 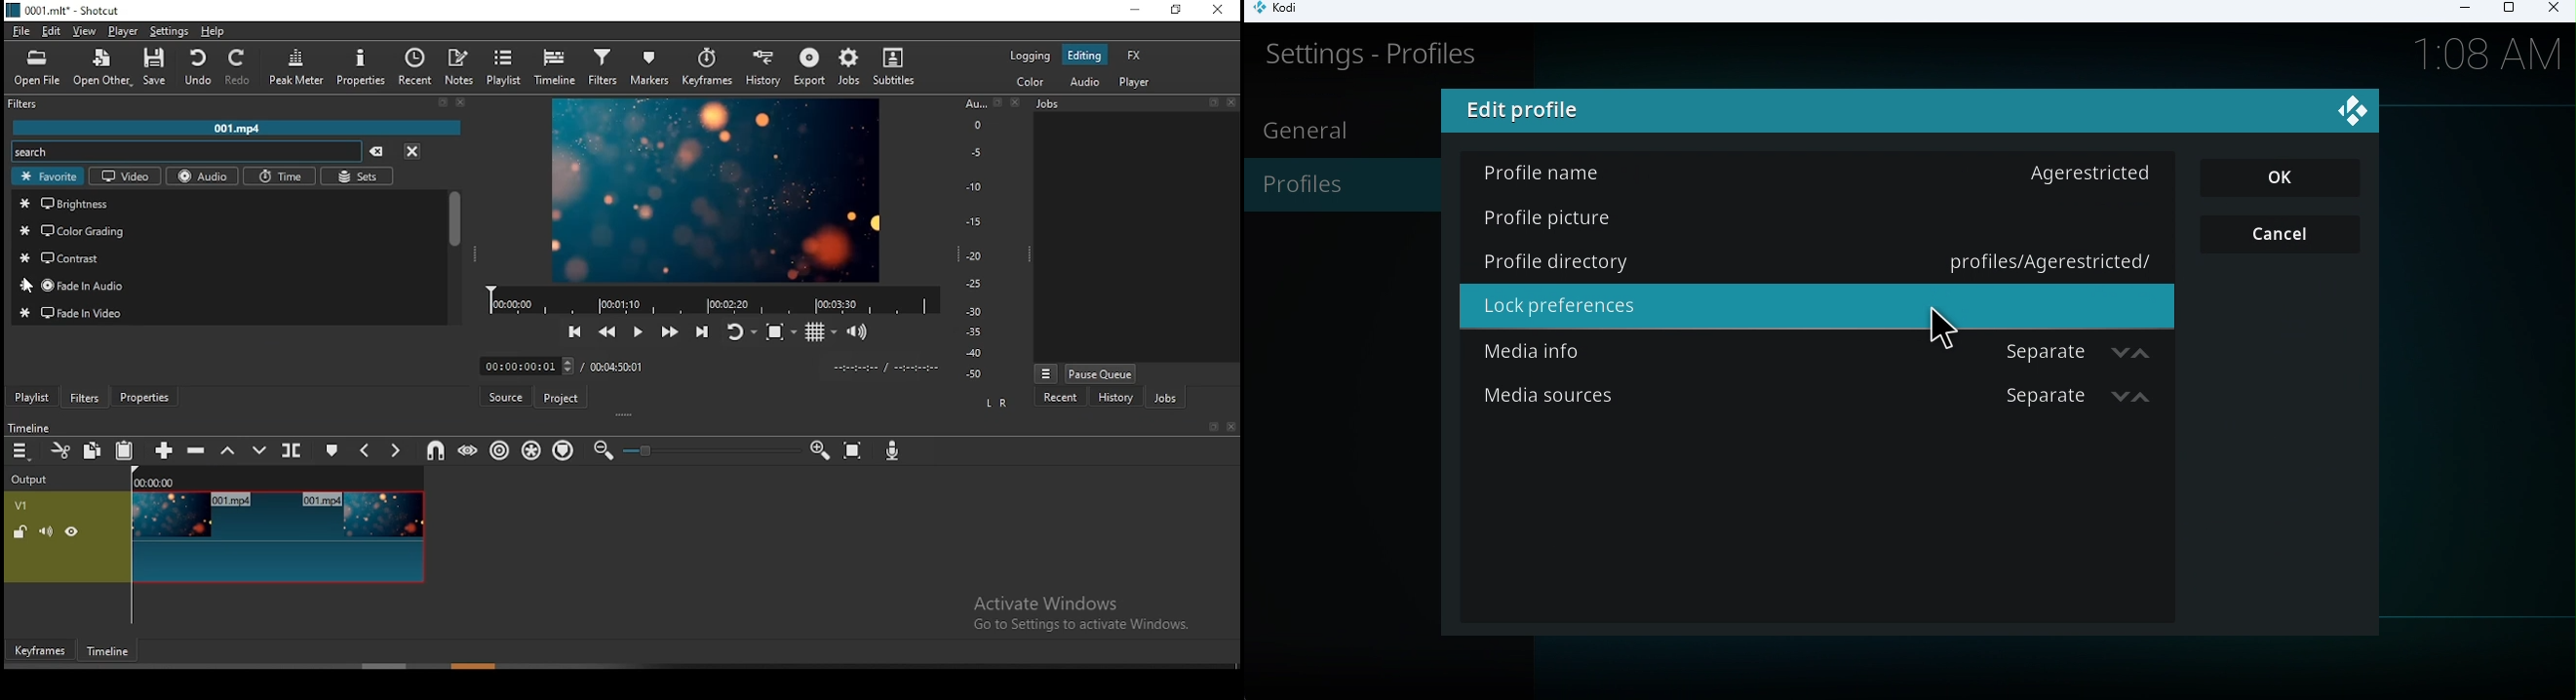 What do you see at coordinates (1808, 305) in the screenshot?
I see `Lock prefrences` at bounding box center [1808, 305].